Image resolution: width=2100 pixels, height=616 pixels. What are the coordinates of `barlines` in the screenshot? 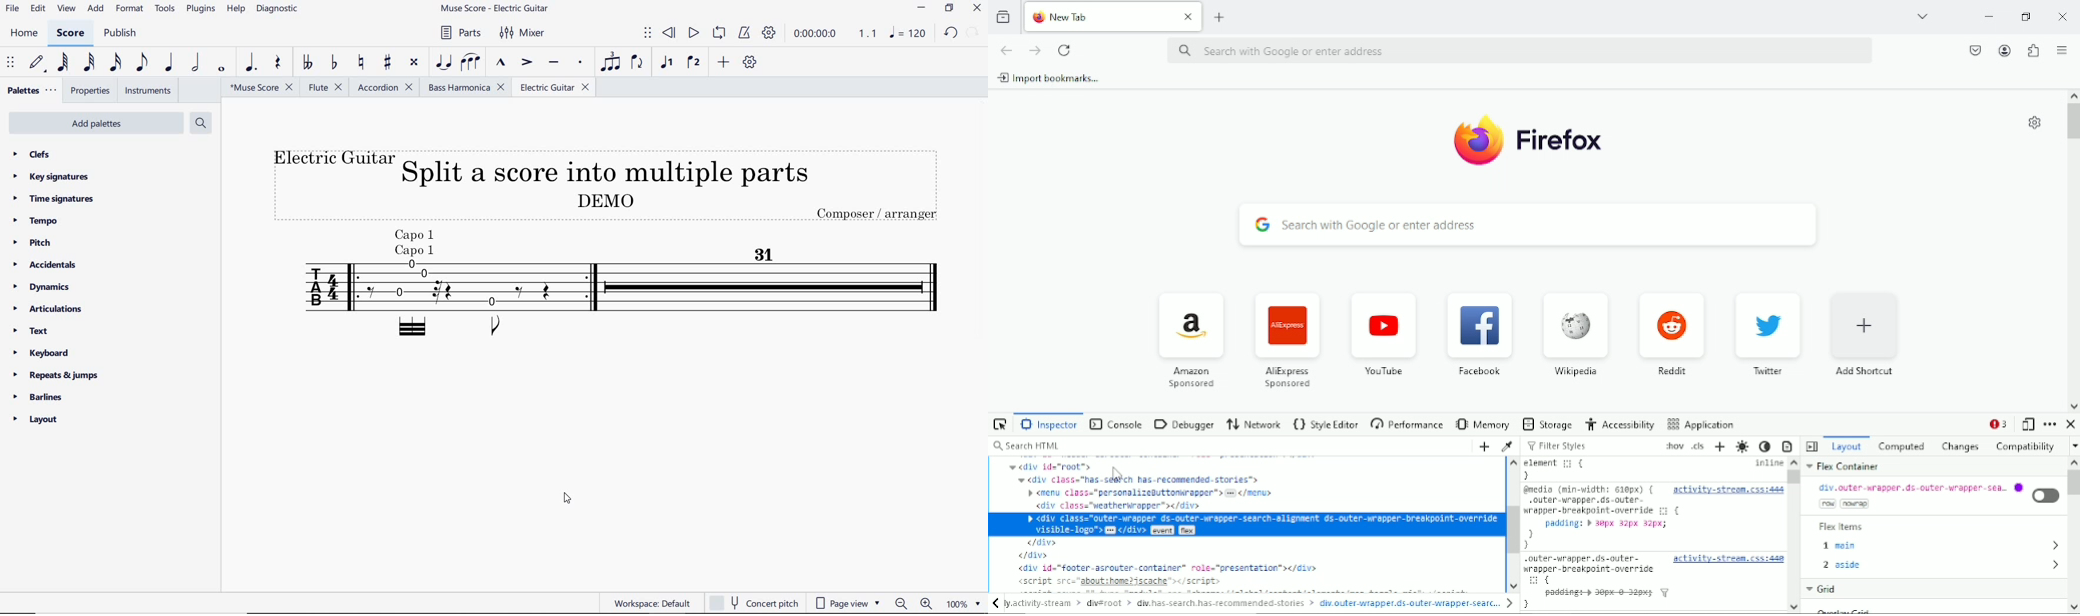 It's located at (41, 397).